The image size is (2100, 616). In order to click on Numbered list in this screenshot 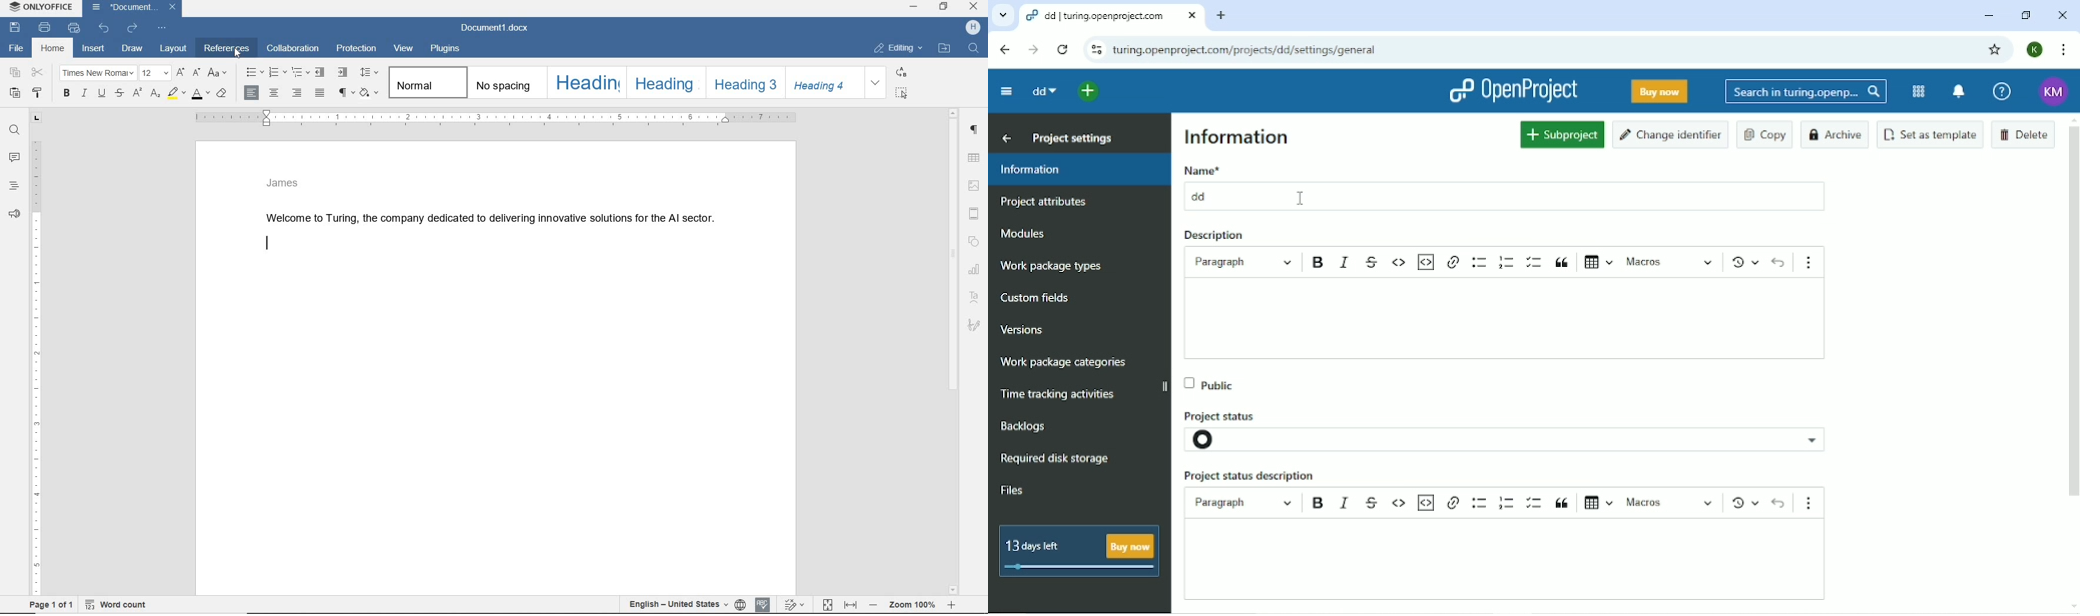, I will do `click(1506, 261)`.